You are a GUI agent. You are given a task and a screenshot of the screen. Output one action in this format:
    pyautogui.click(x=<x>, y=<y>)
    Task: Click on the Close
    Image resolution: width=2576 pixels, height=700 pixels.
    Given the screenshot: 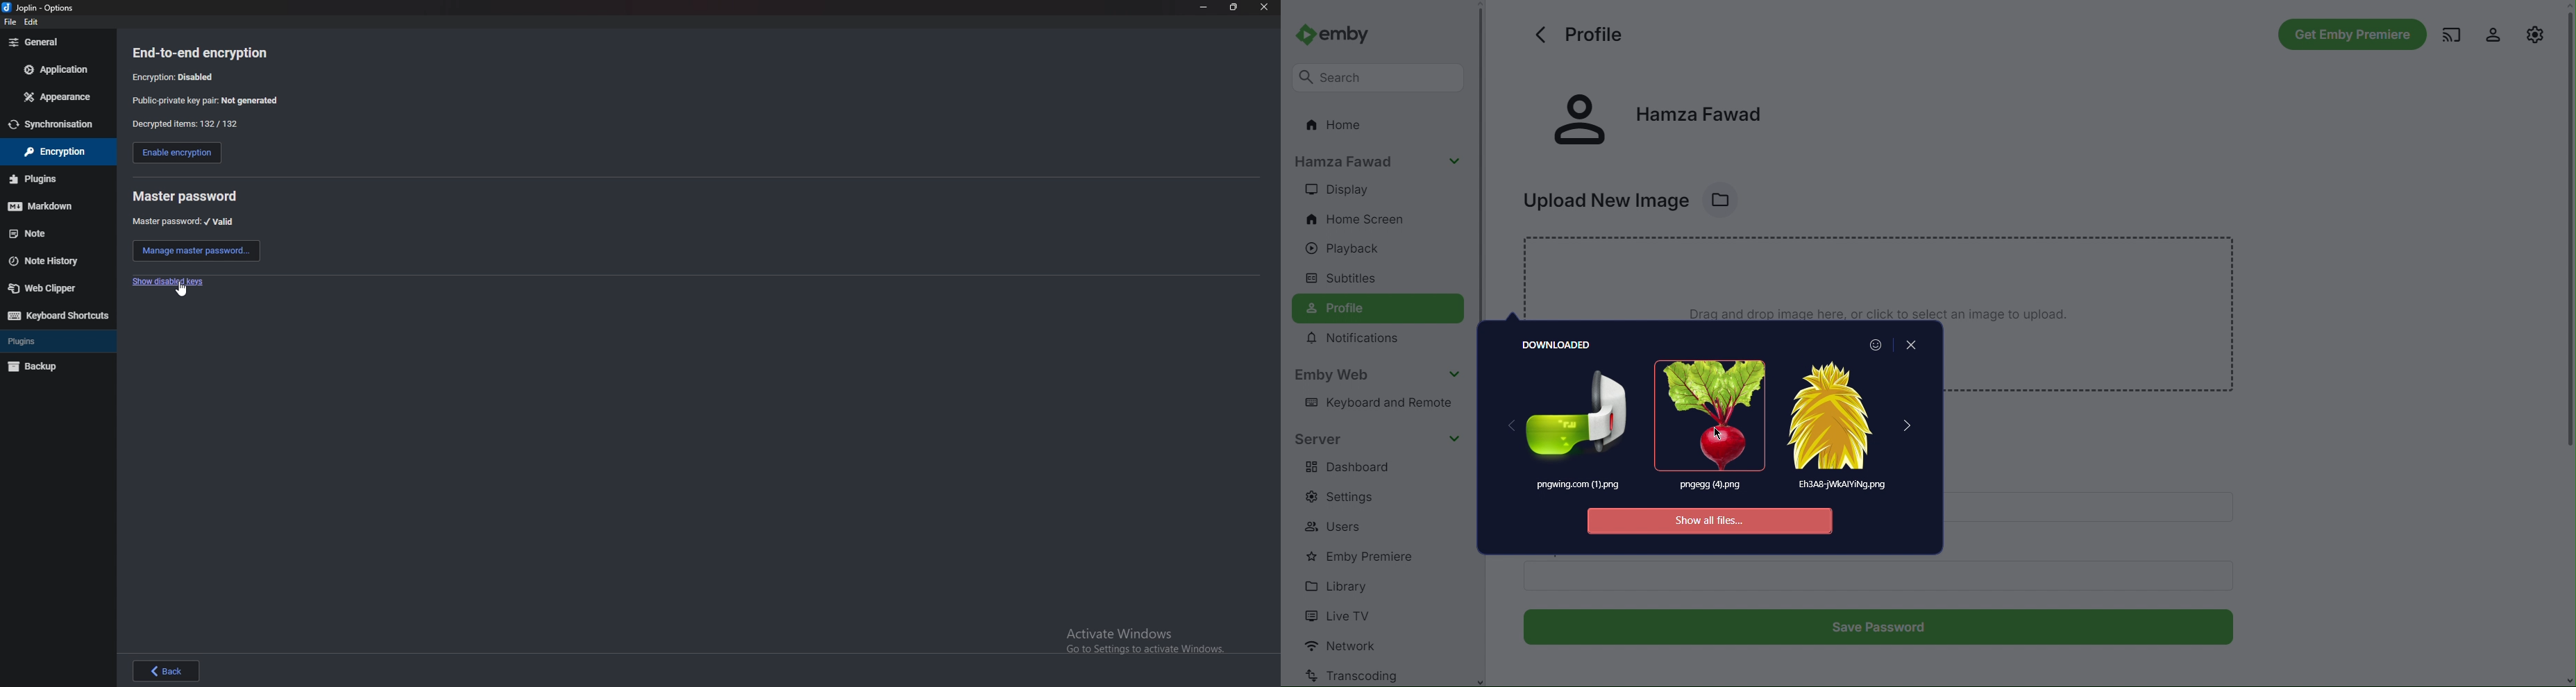 What is the action you would take?
    pyautogui.click(x=1898, y=342)
    